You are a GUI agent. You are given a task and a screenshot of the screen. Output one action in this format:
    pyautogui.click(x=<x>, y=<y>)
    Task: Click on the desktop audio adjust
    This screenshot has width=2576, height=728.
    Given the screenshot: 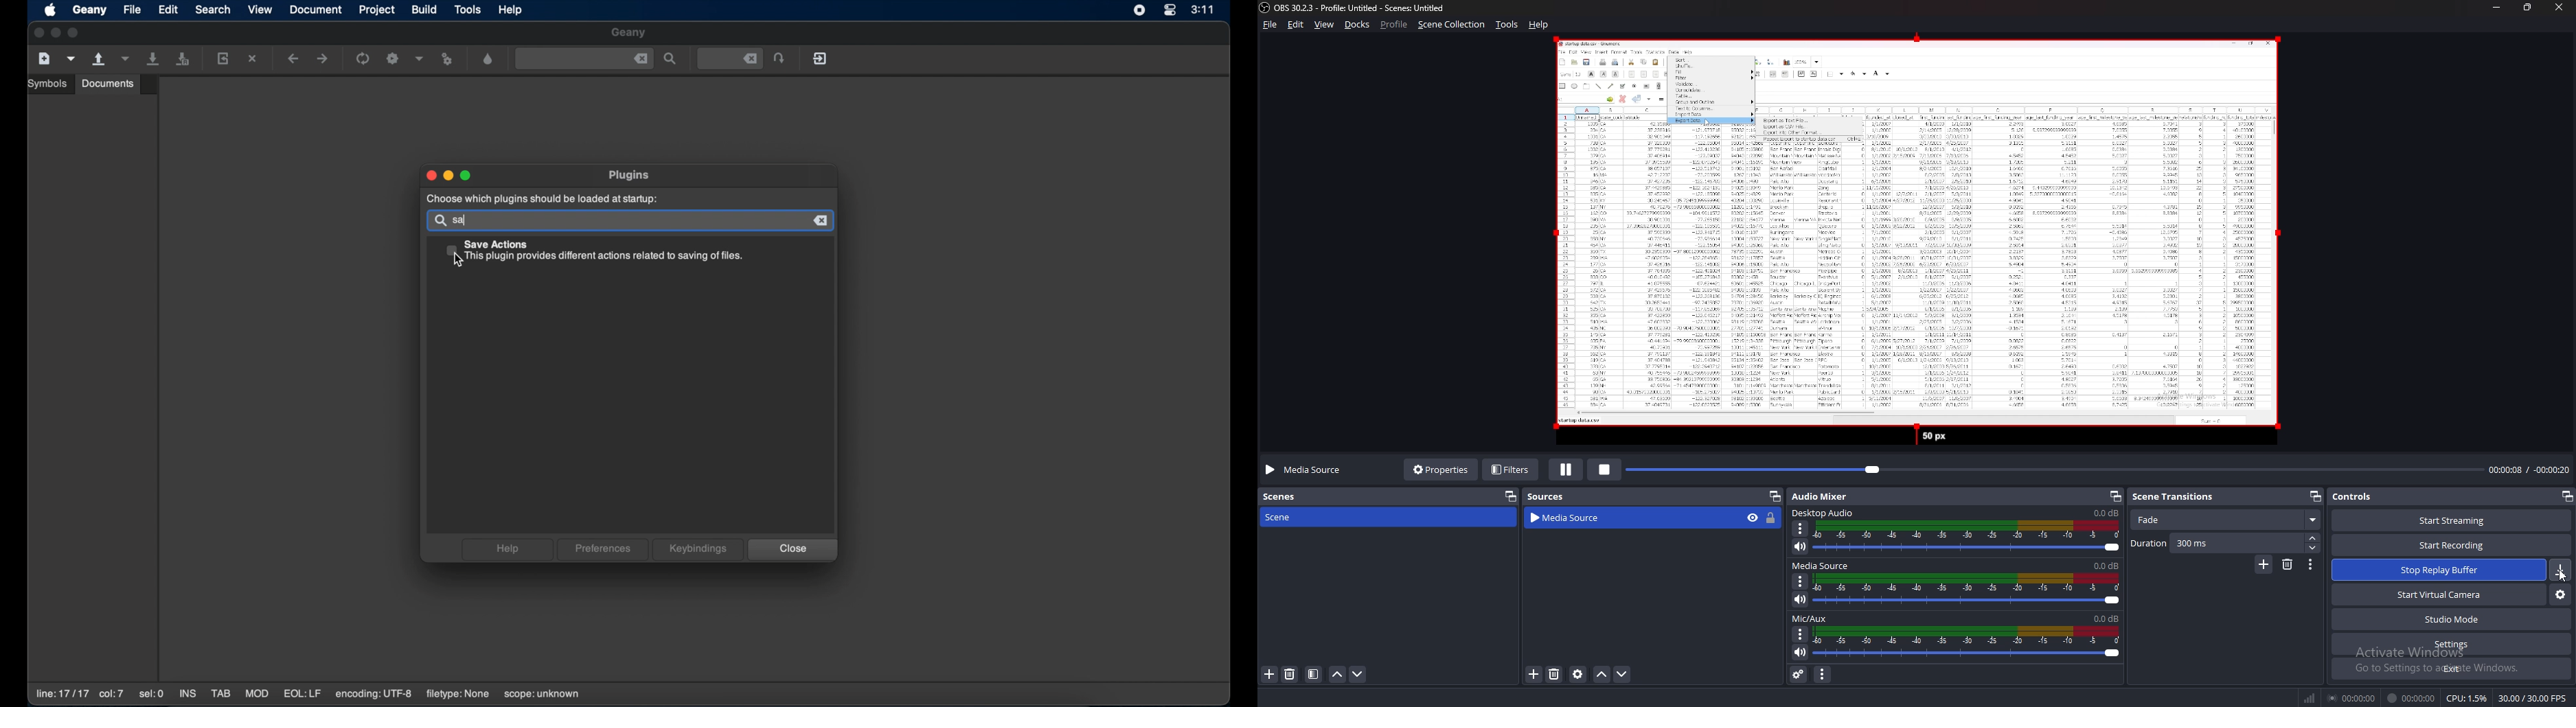 What is the action you would take?
    pyautogui.click(x=1968, y=537)
    